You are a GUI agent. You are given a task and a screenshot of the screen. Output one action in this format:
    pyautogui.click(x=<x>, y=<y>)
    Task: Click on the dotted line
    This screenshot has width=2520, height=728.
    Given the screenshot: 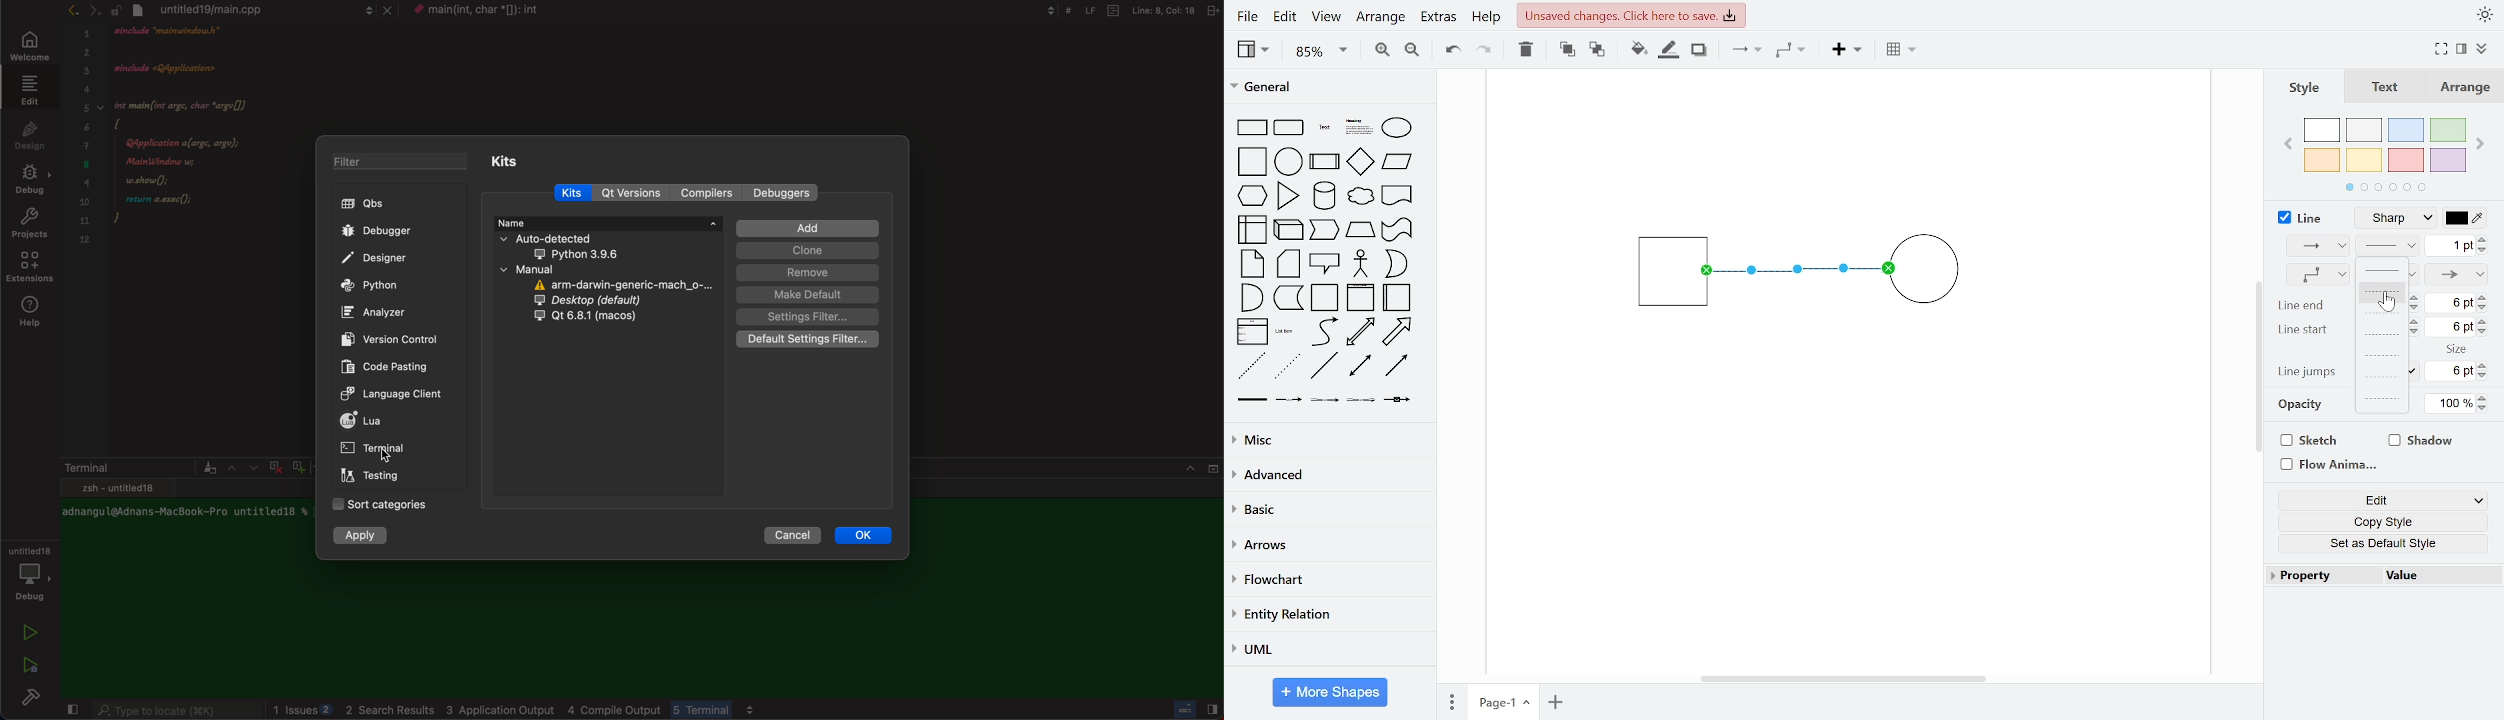 What is the action you would take?
    pyautogui.click(x=1287, y=367)
    